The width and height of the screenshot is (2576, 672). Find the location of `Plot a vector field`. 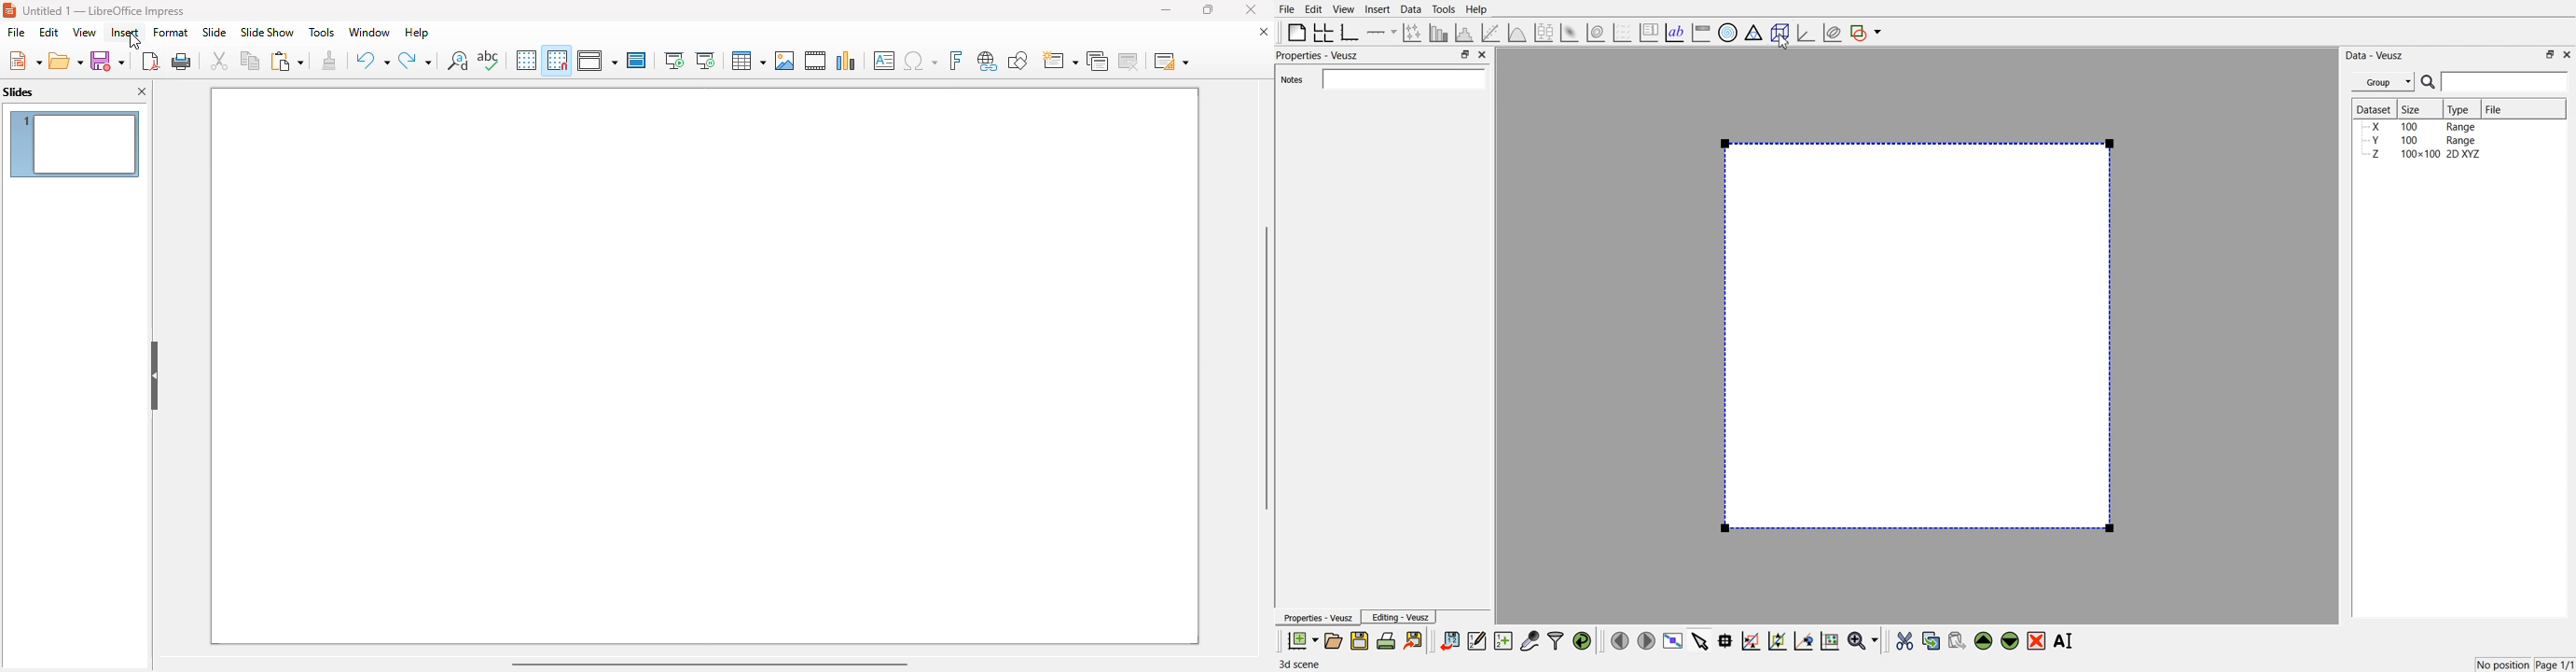

Plot a vector field is located at coordinates (1622, 33).